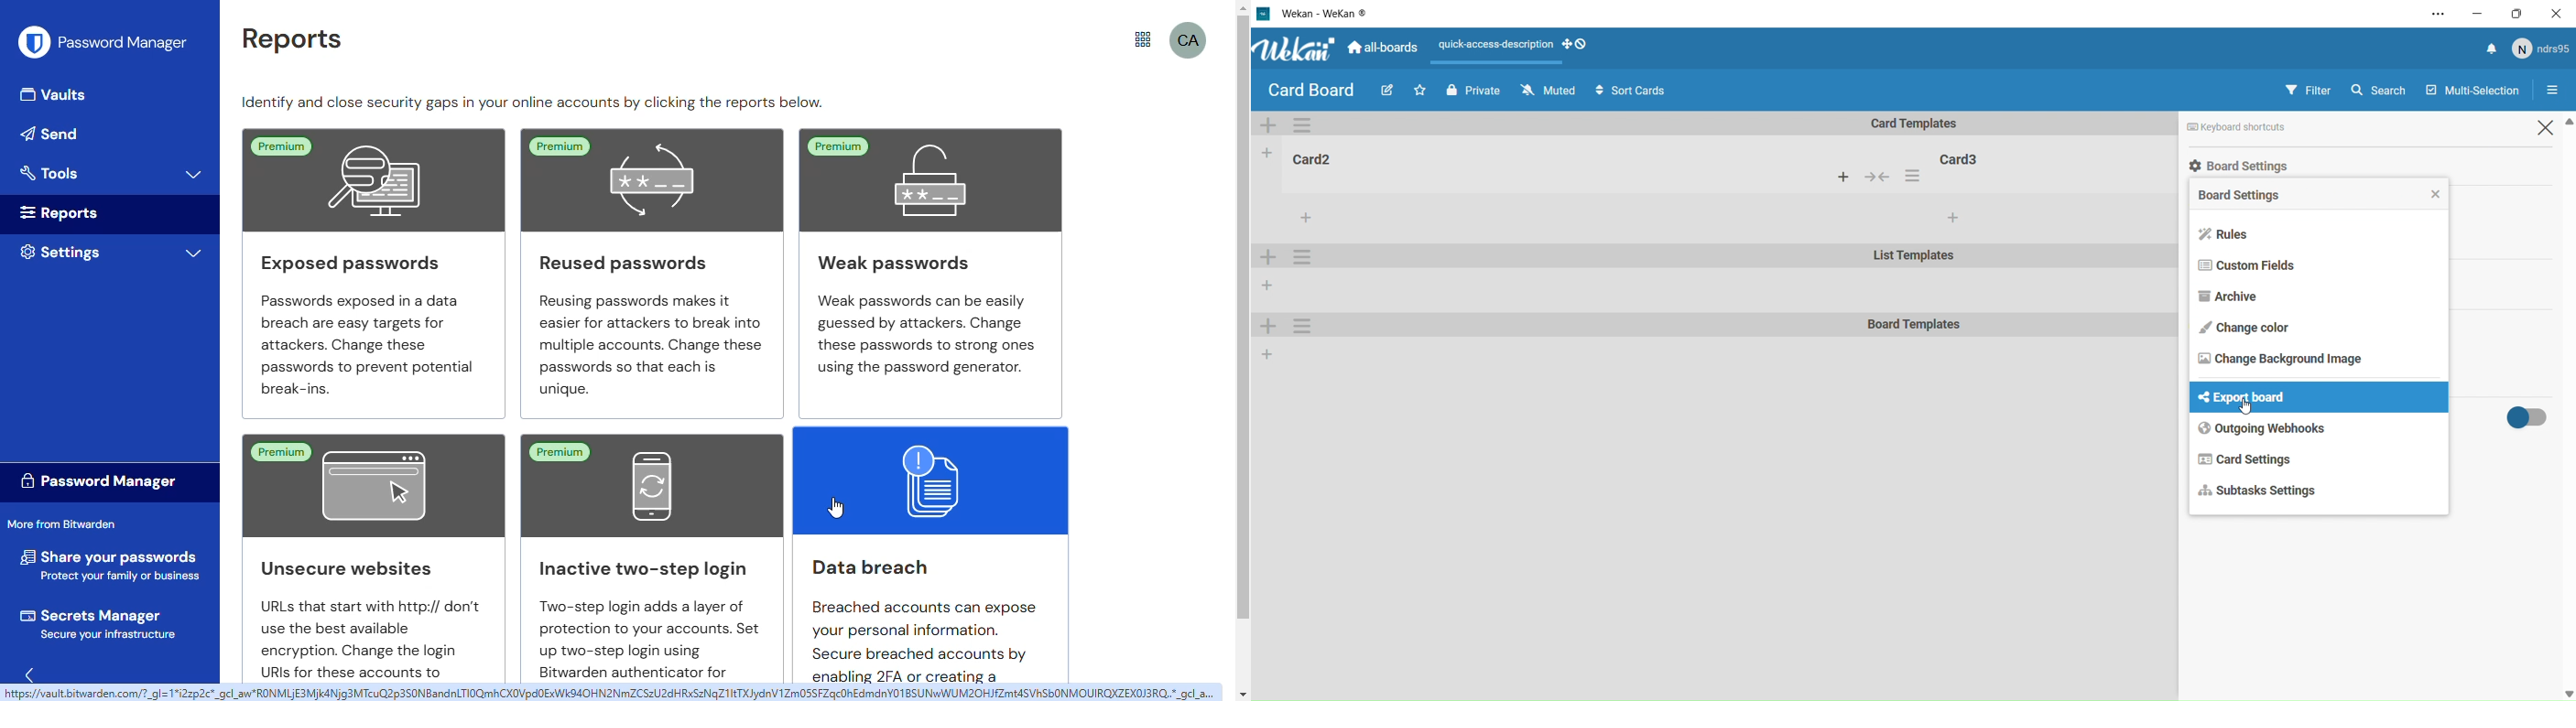 This screenshot has height=728, width=2576. What do you see at coordinates (195, 174) in the screenshot?
I see `toggle expand` at bounding box center [195, 174].